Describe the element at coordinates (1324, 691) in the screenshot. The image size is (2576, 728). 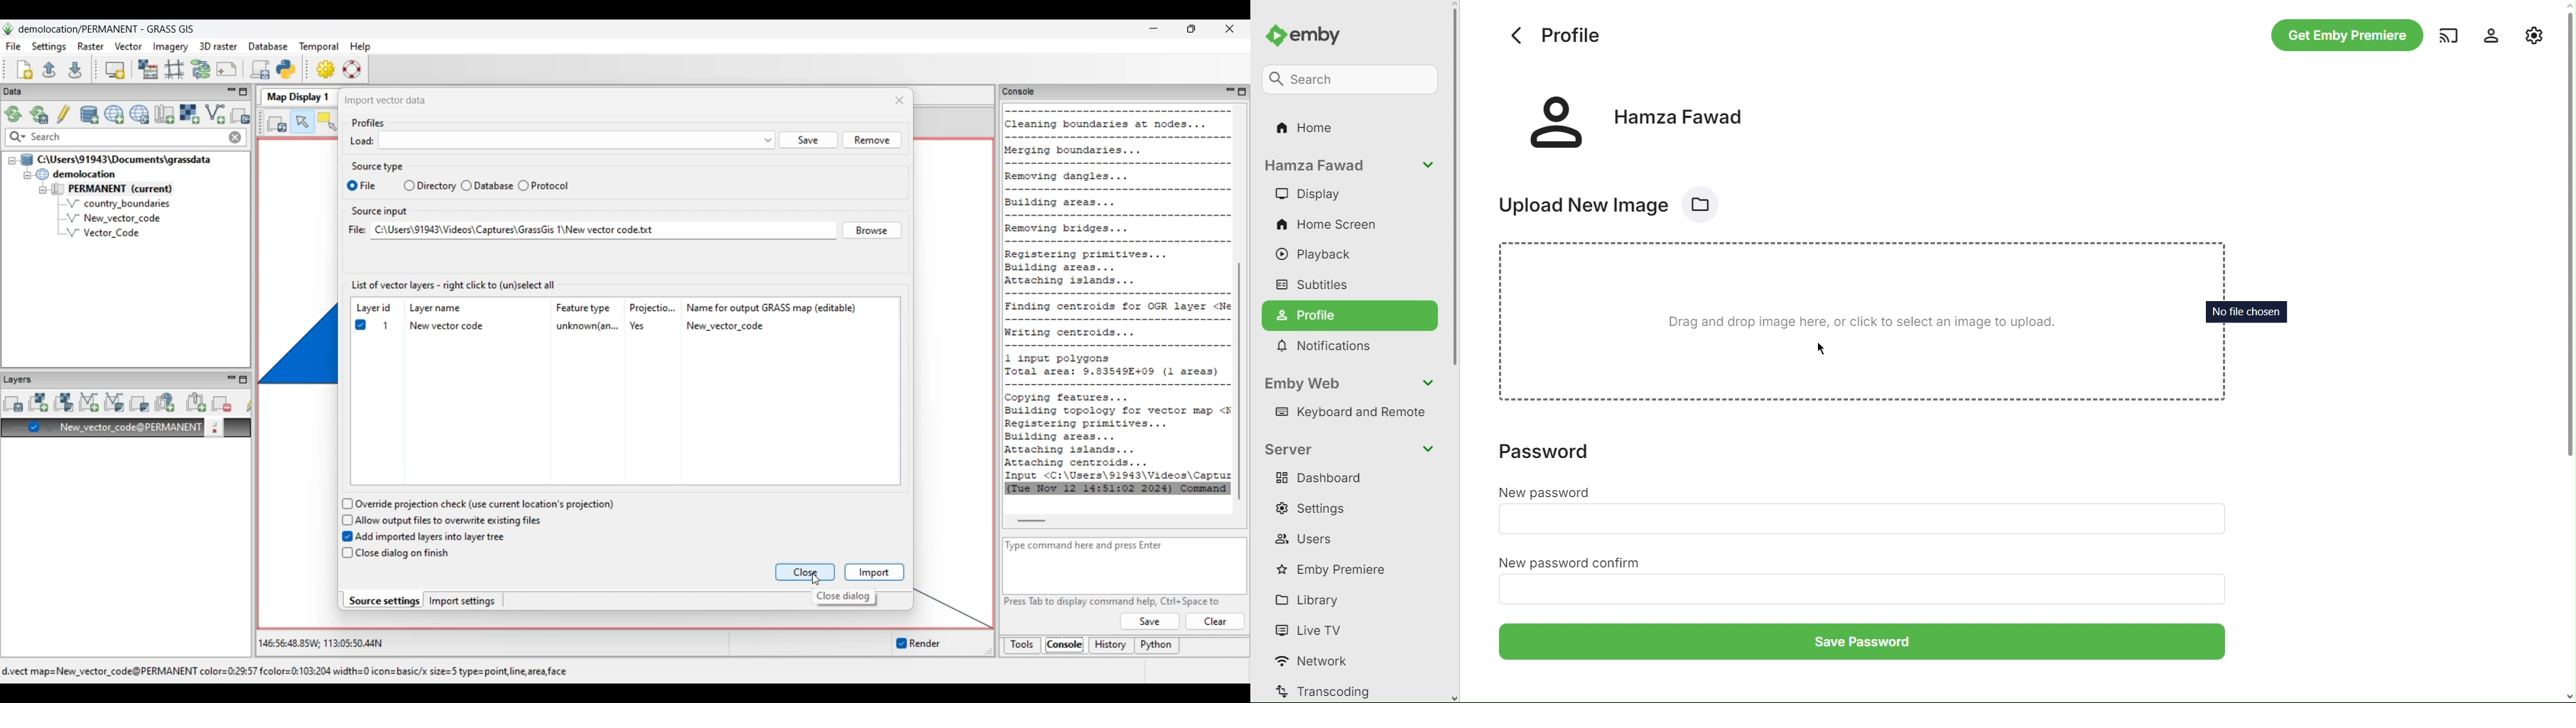
I see `Transcoding` at that location.